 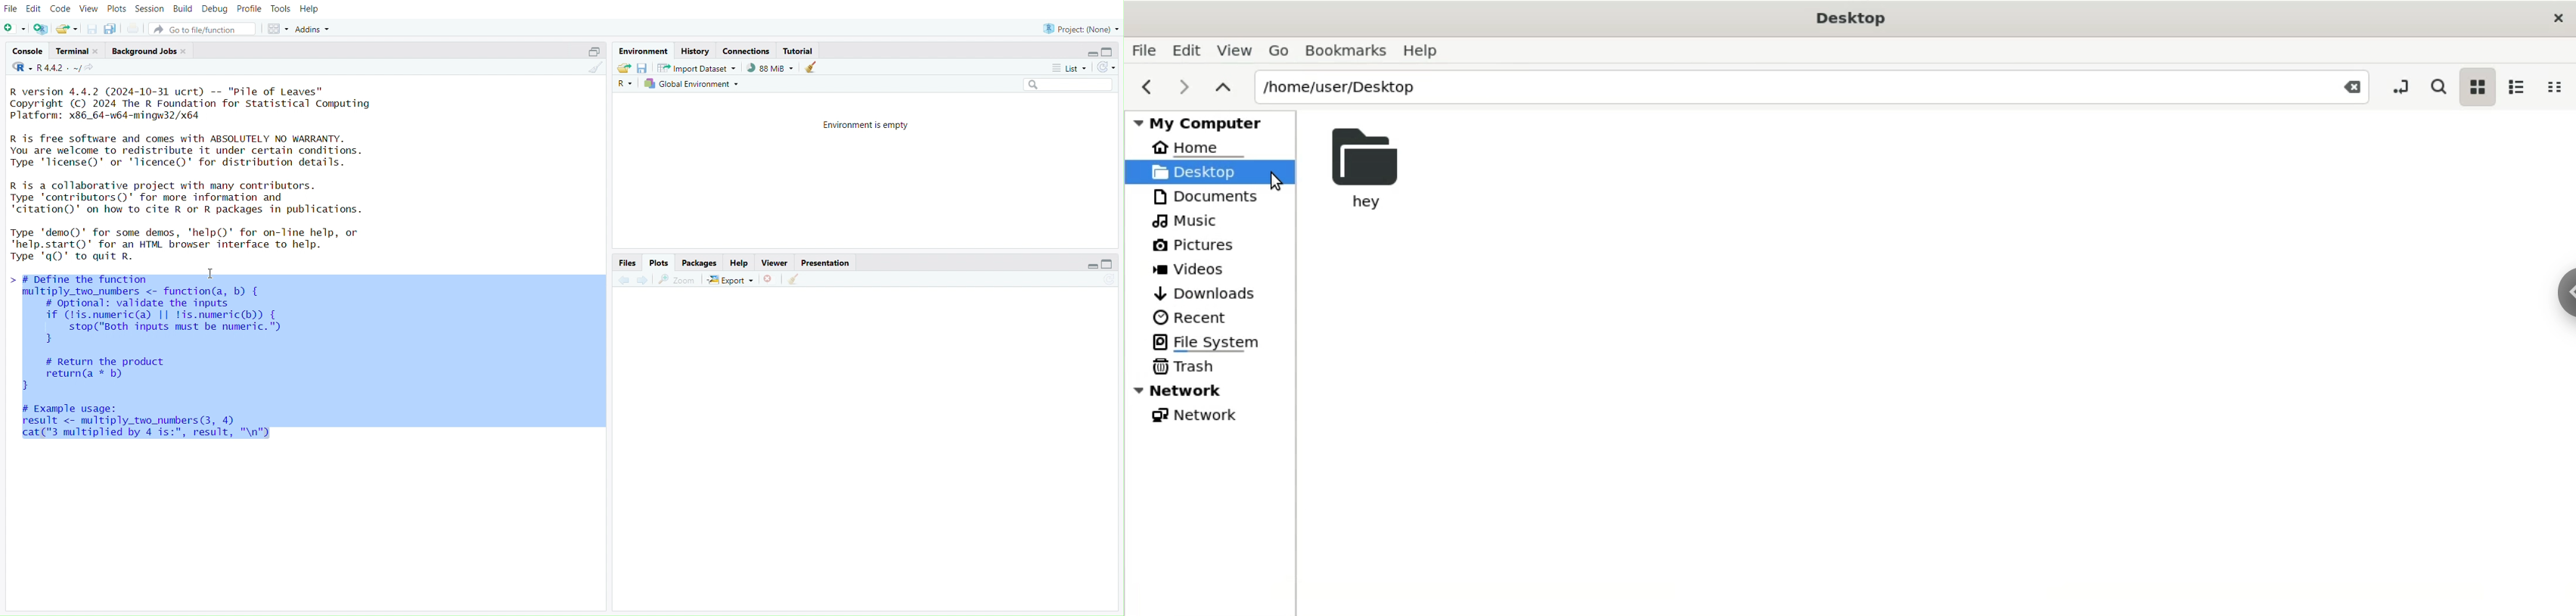 I want to click on Edit, so click(x=33, y=8).